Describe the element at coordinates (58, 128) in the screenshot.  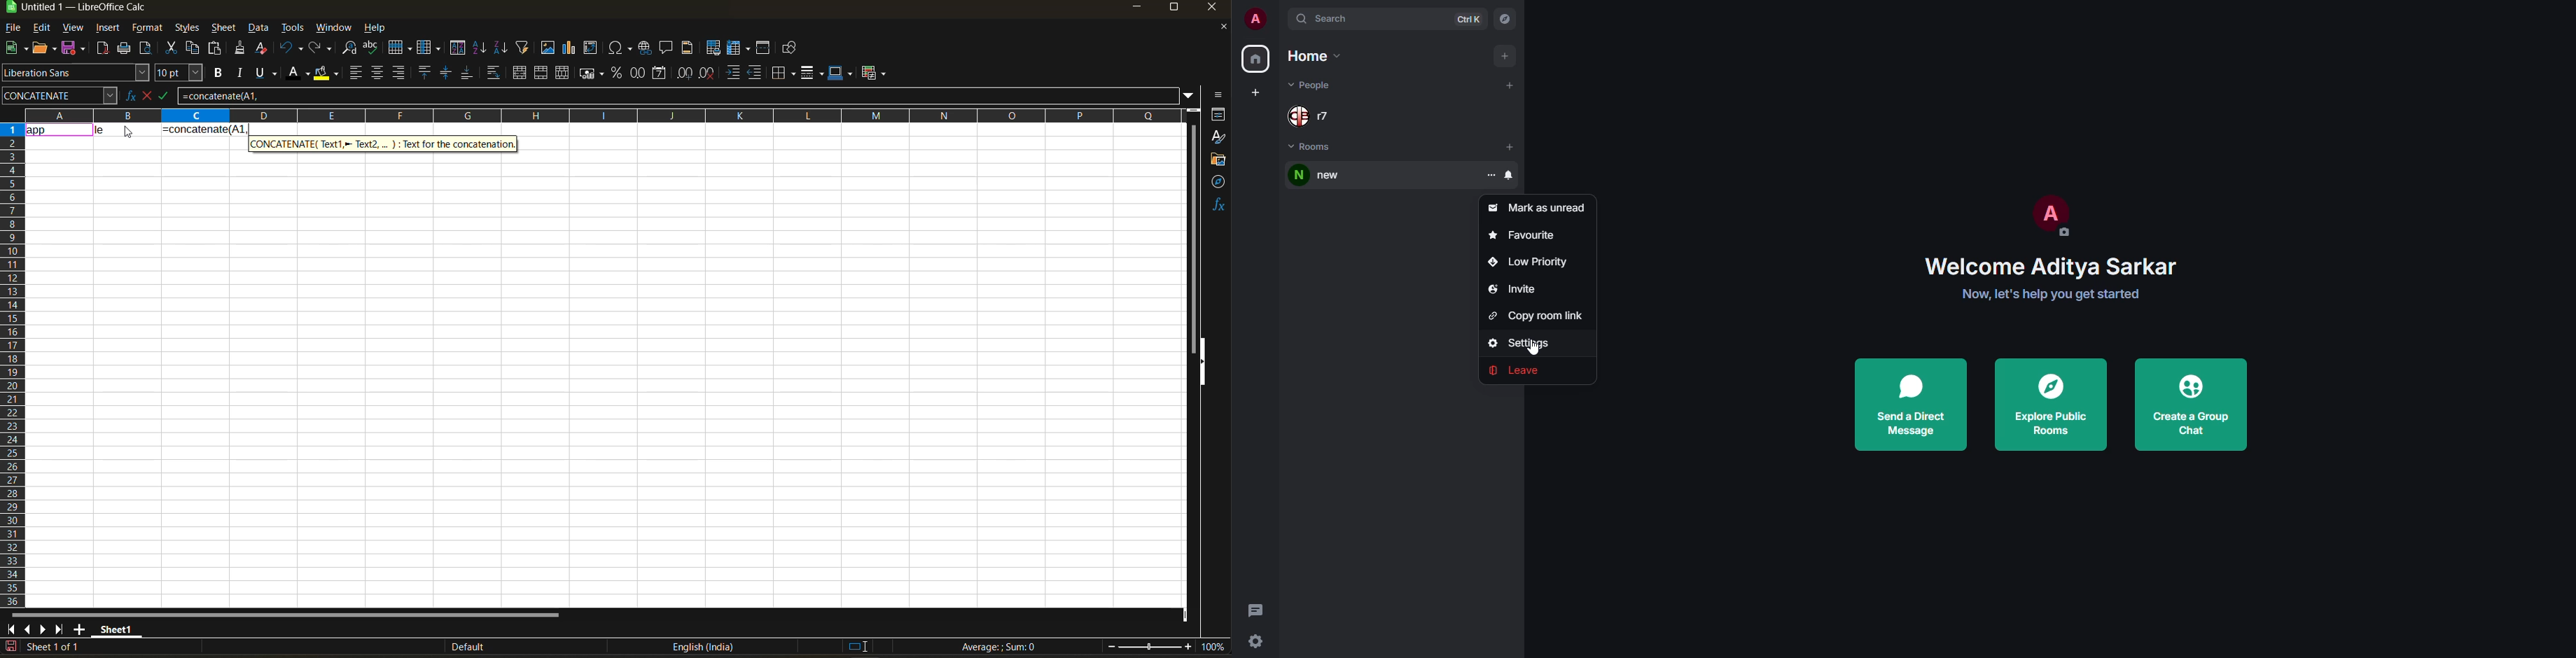
I see `selected cell` at that location.